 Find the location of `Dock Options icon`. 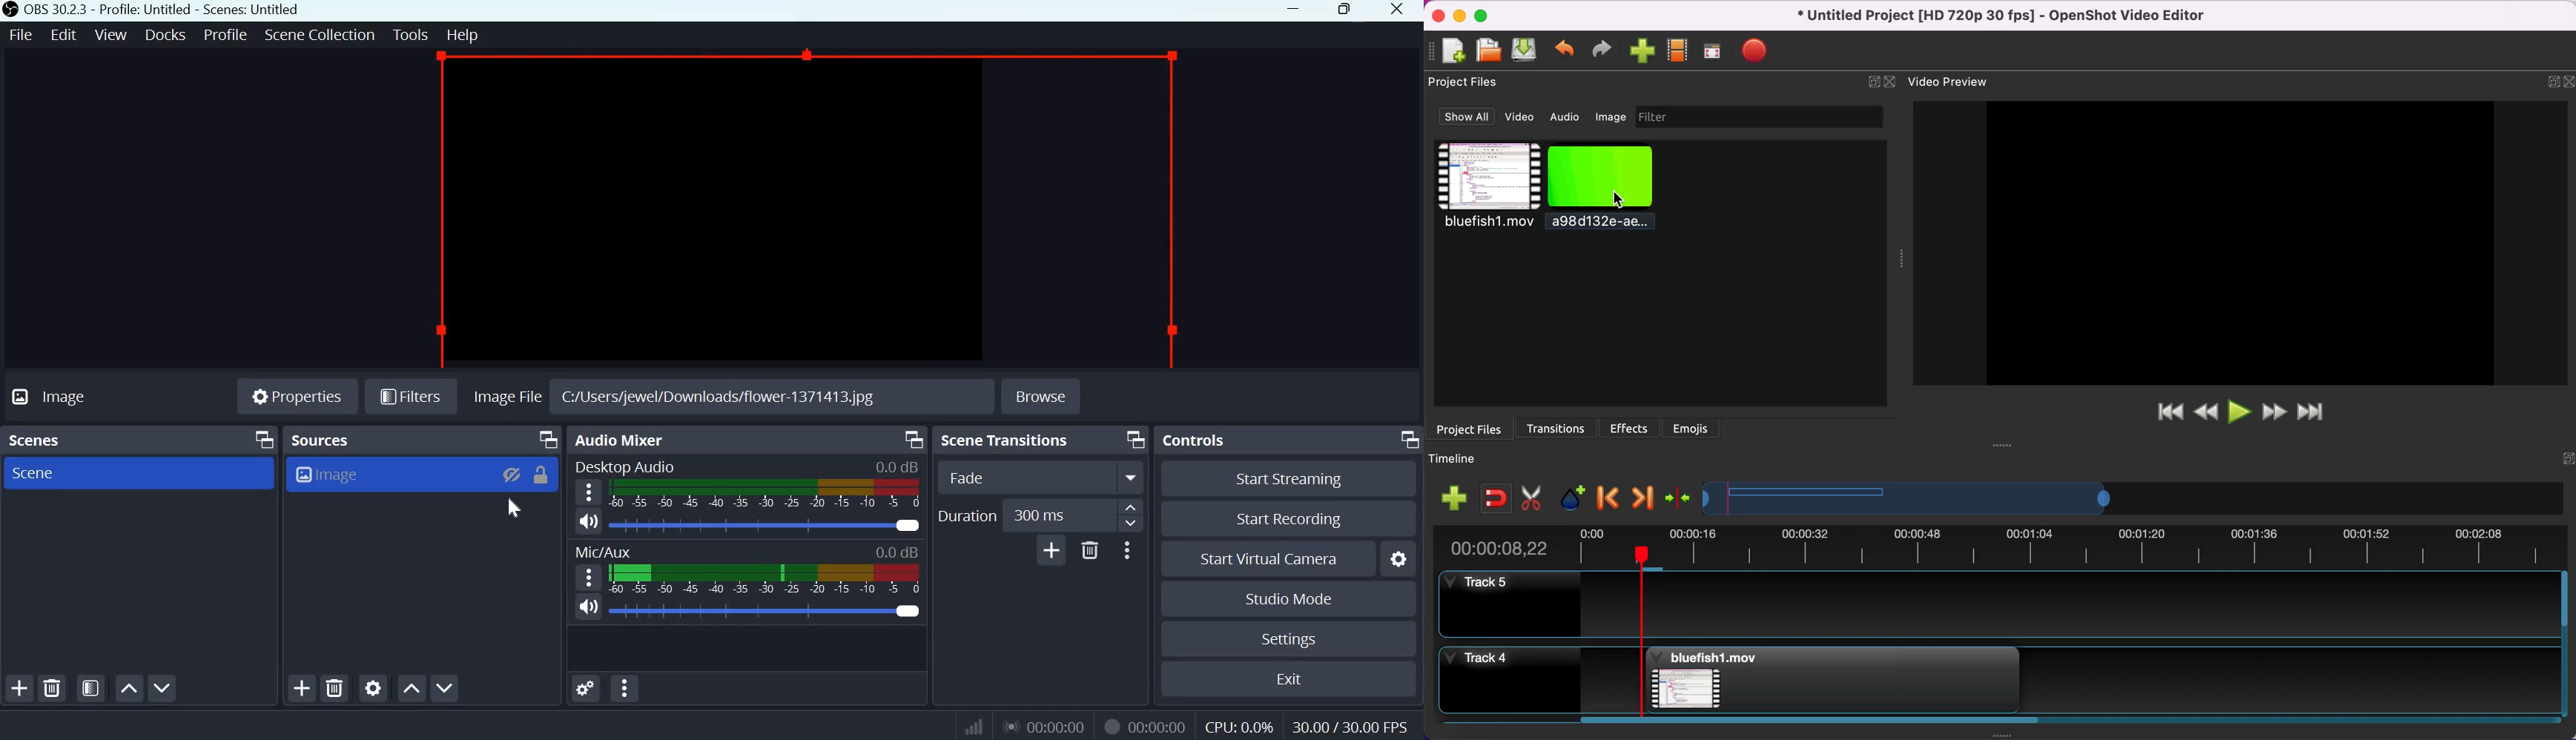

Dock Options icon is located at coordinates (1407, 441).